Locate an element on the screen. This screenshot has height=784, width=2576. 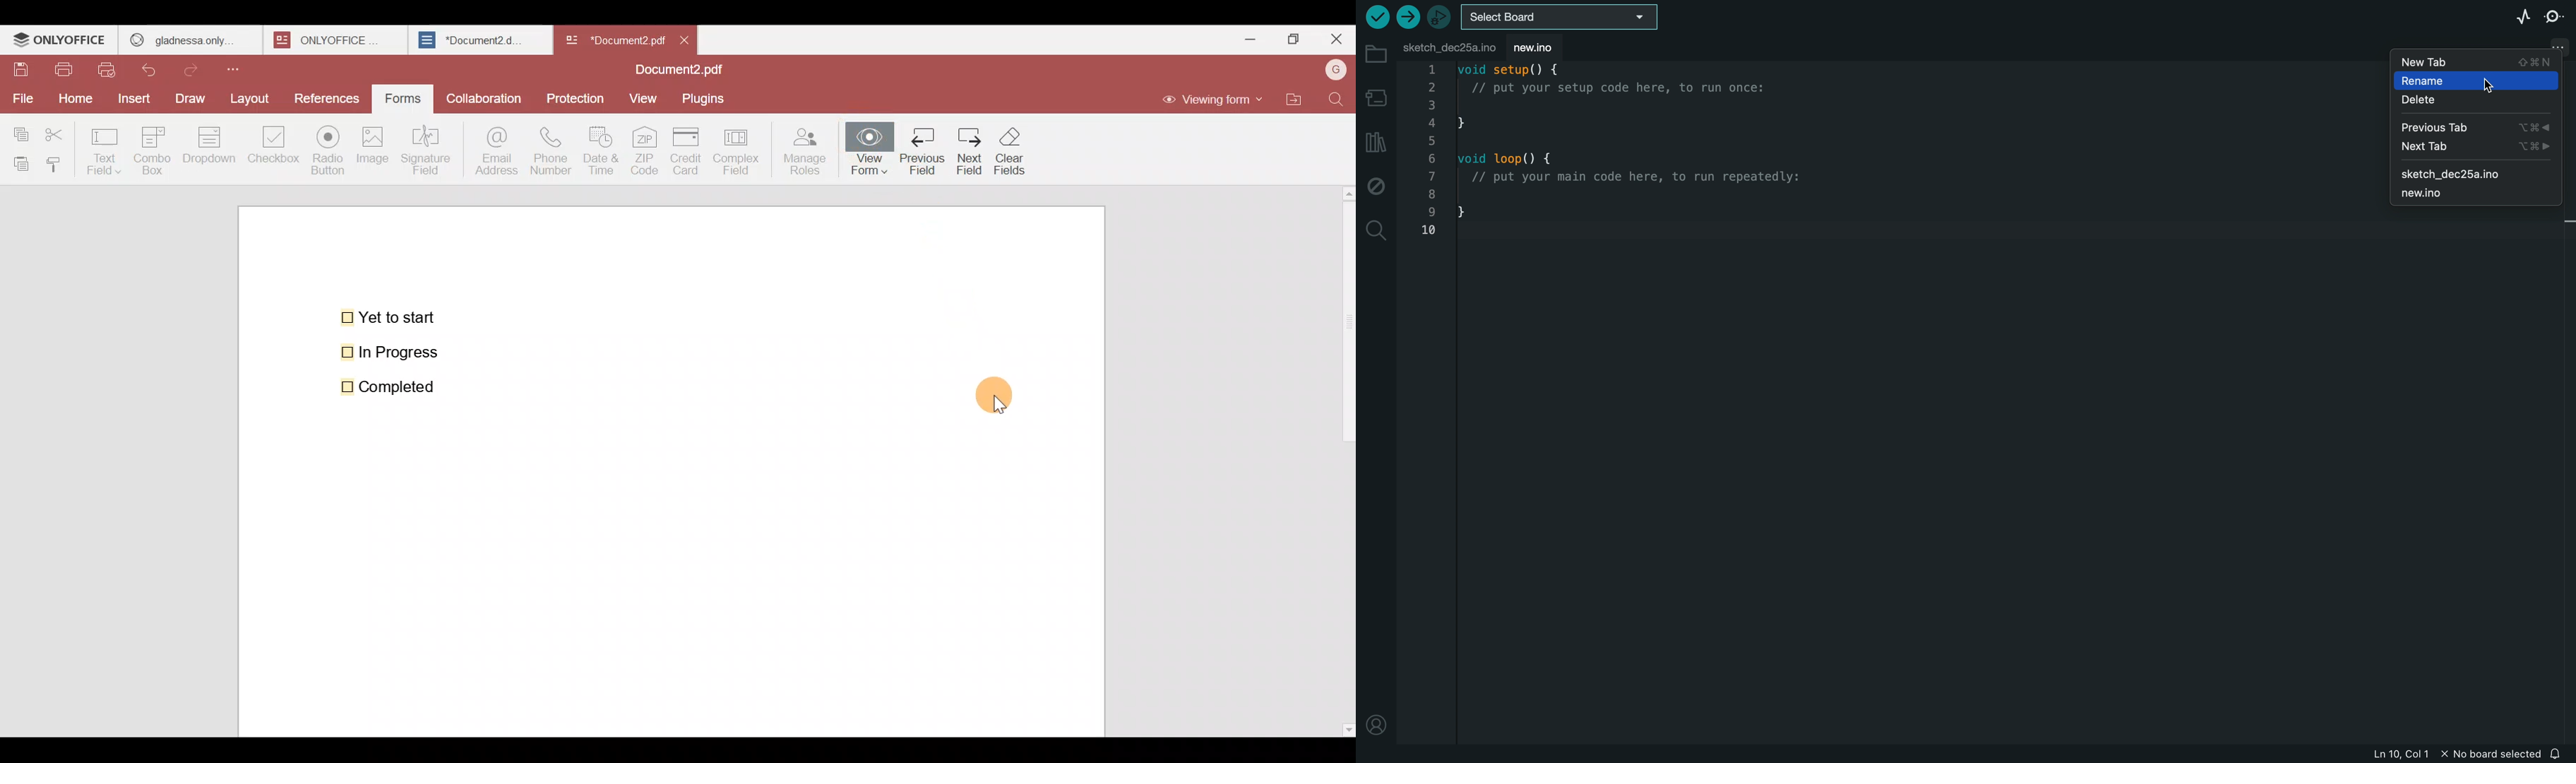
Undo is located at coordinates (155, 67).